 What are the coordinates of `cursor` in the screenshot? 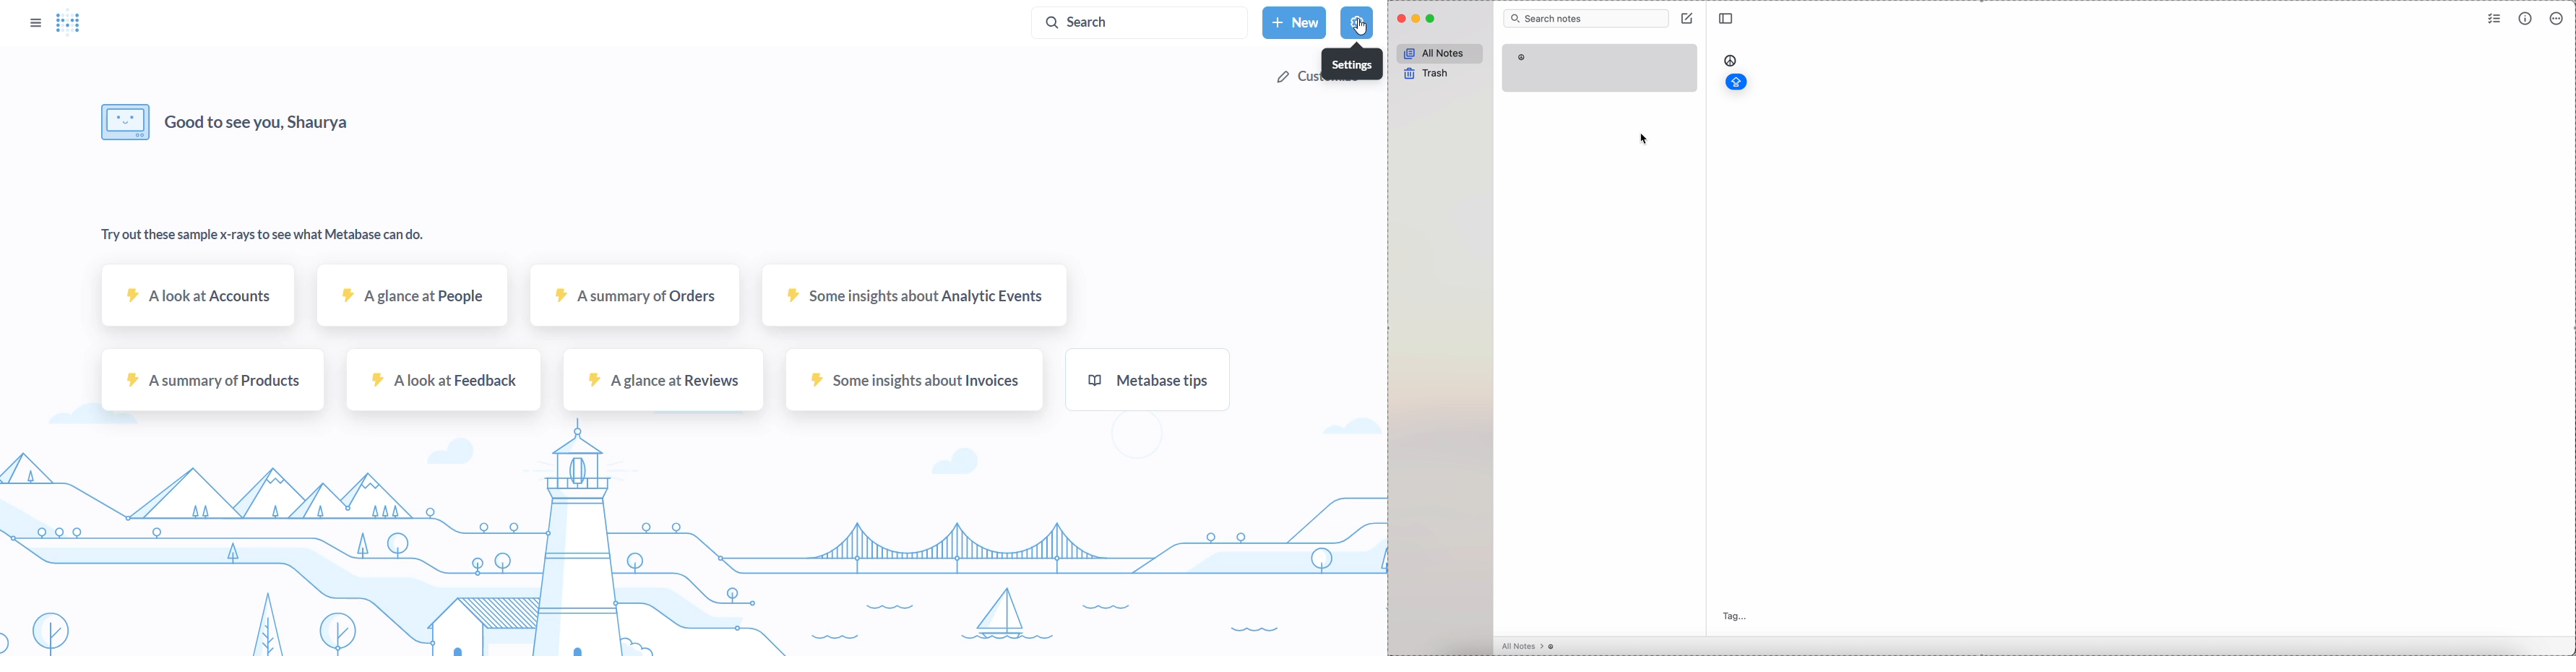 It's located at (1645, 139).